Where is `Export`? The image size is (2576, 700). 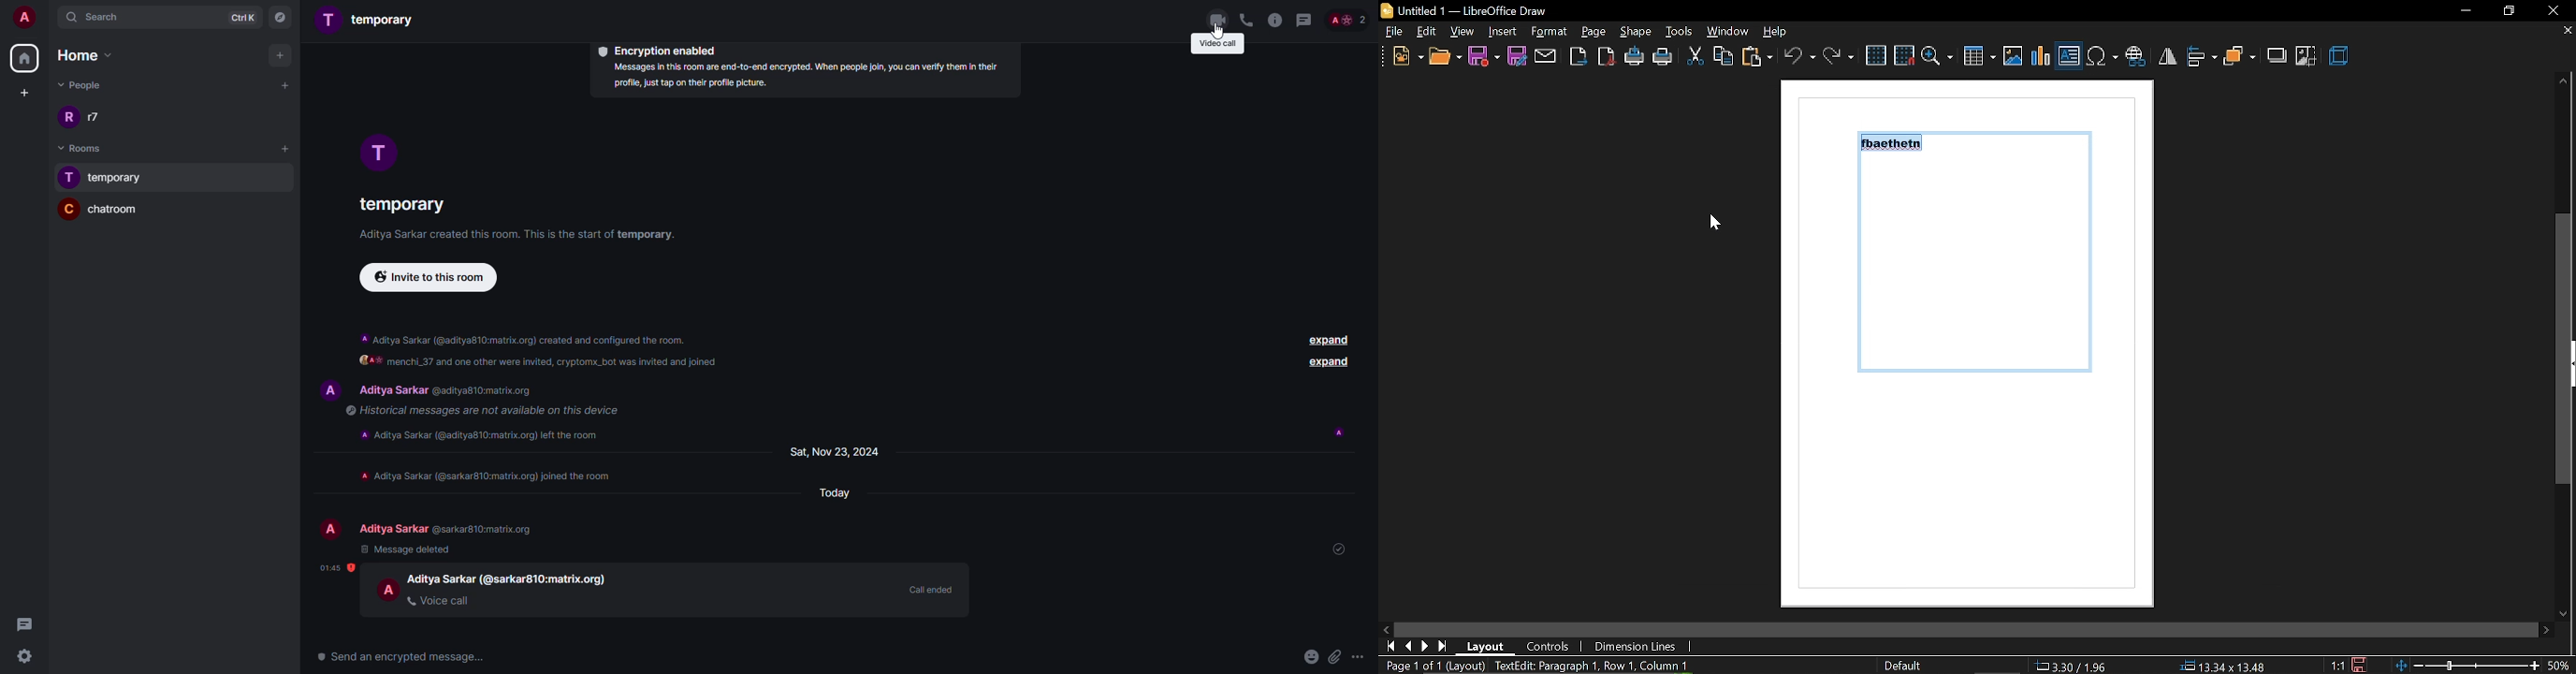 Export is located at coordinates (1579, 55).